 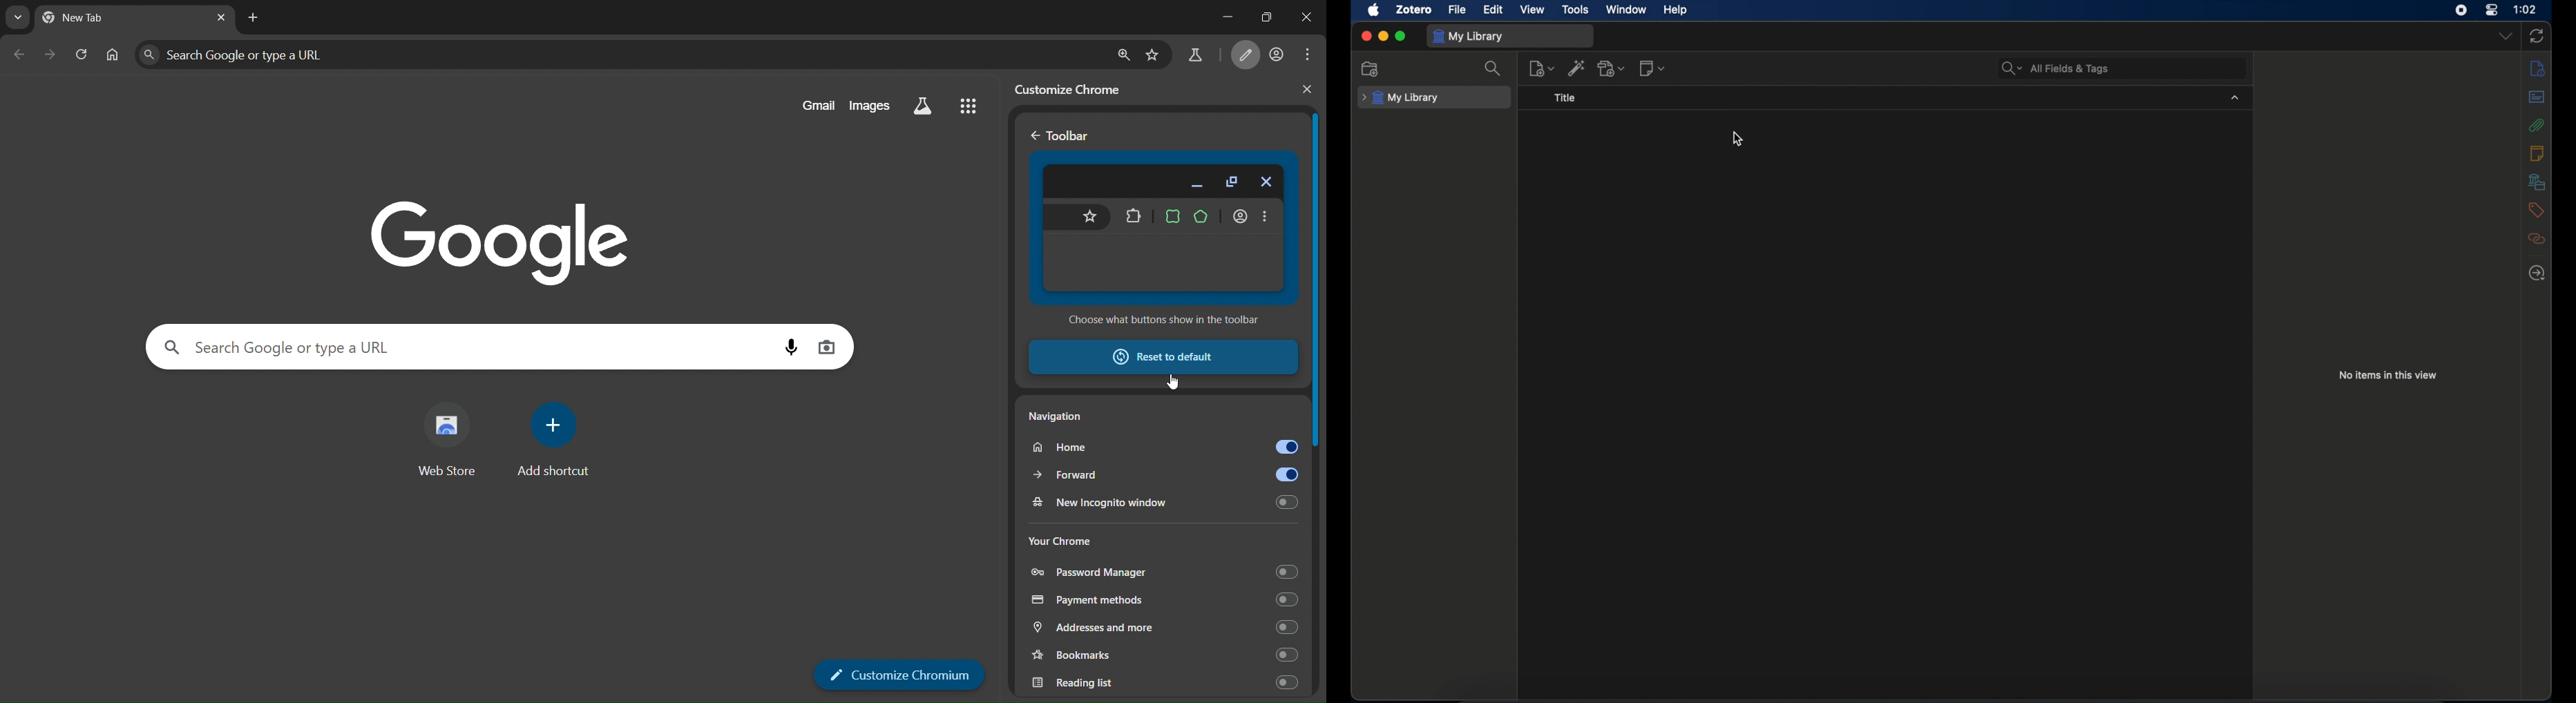 I want to click on related, so click(x=2537, y=239).